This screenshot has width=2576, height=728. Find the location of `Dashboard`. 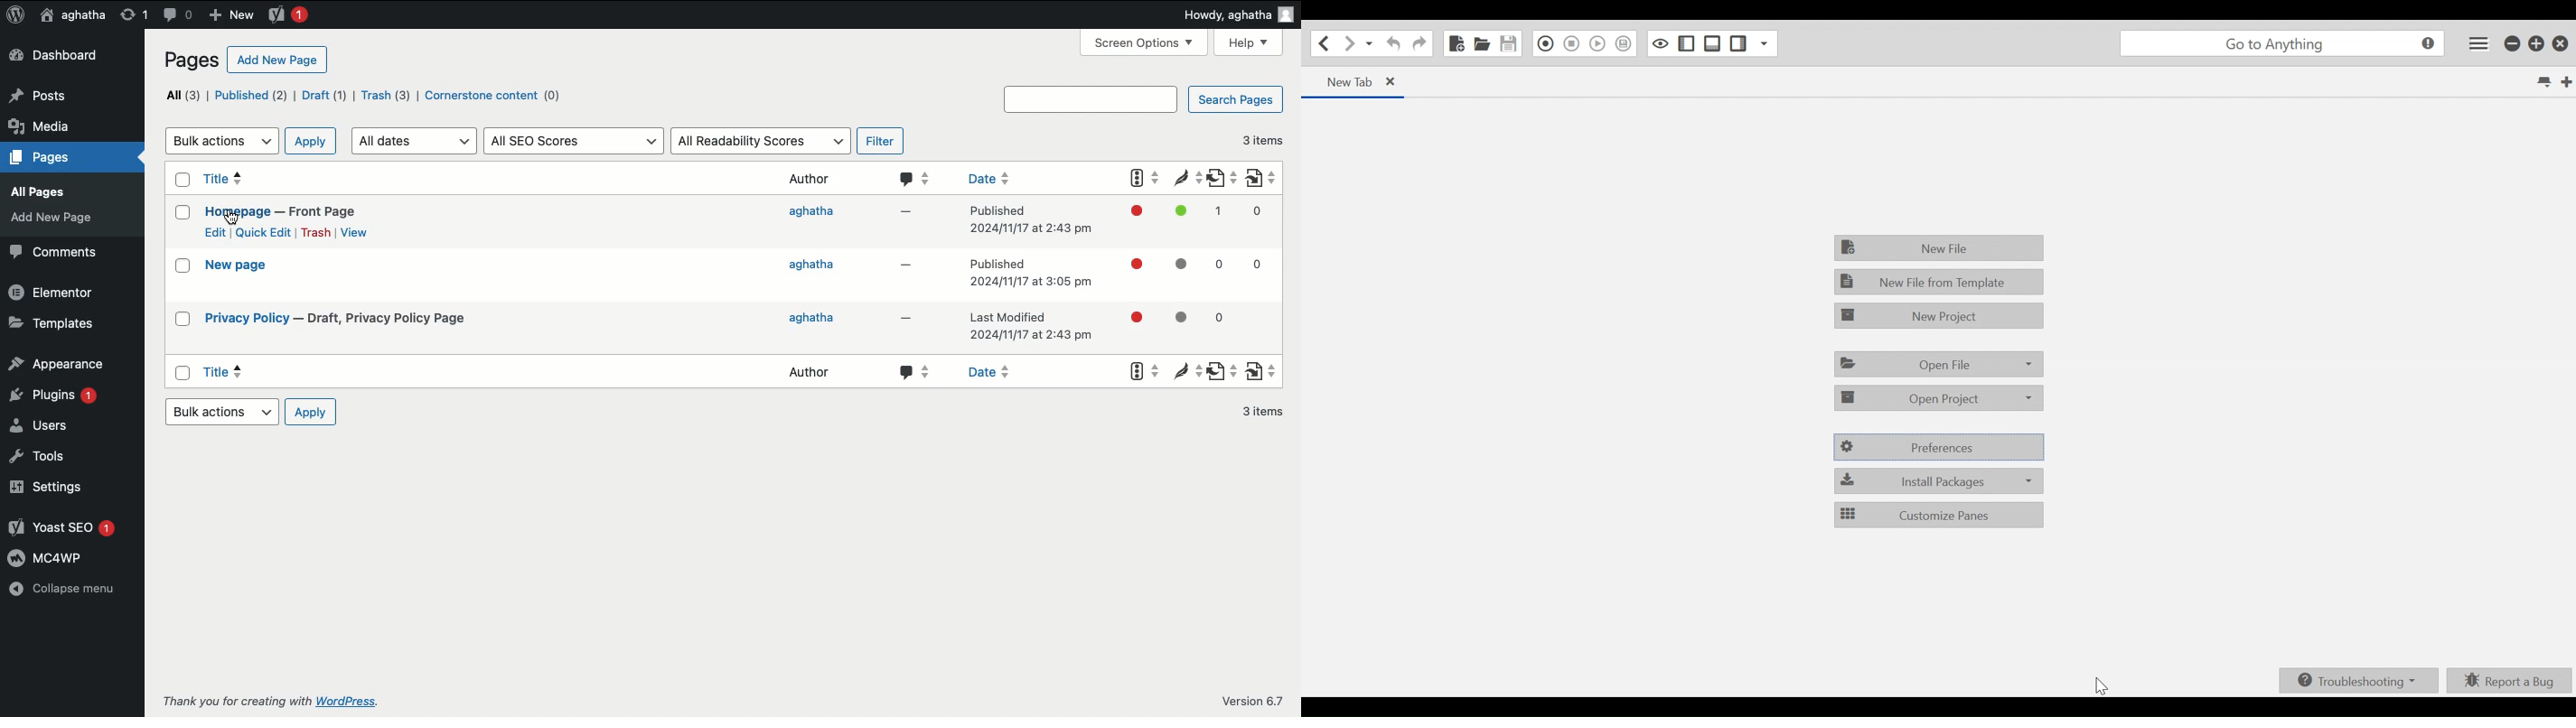

Dashboard is located at coordinates (58, 56).